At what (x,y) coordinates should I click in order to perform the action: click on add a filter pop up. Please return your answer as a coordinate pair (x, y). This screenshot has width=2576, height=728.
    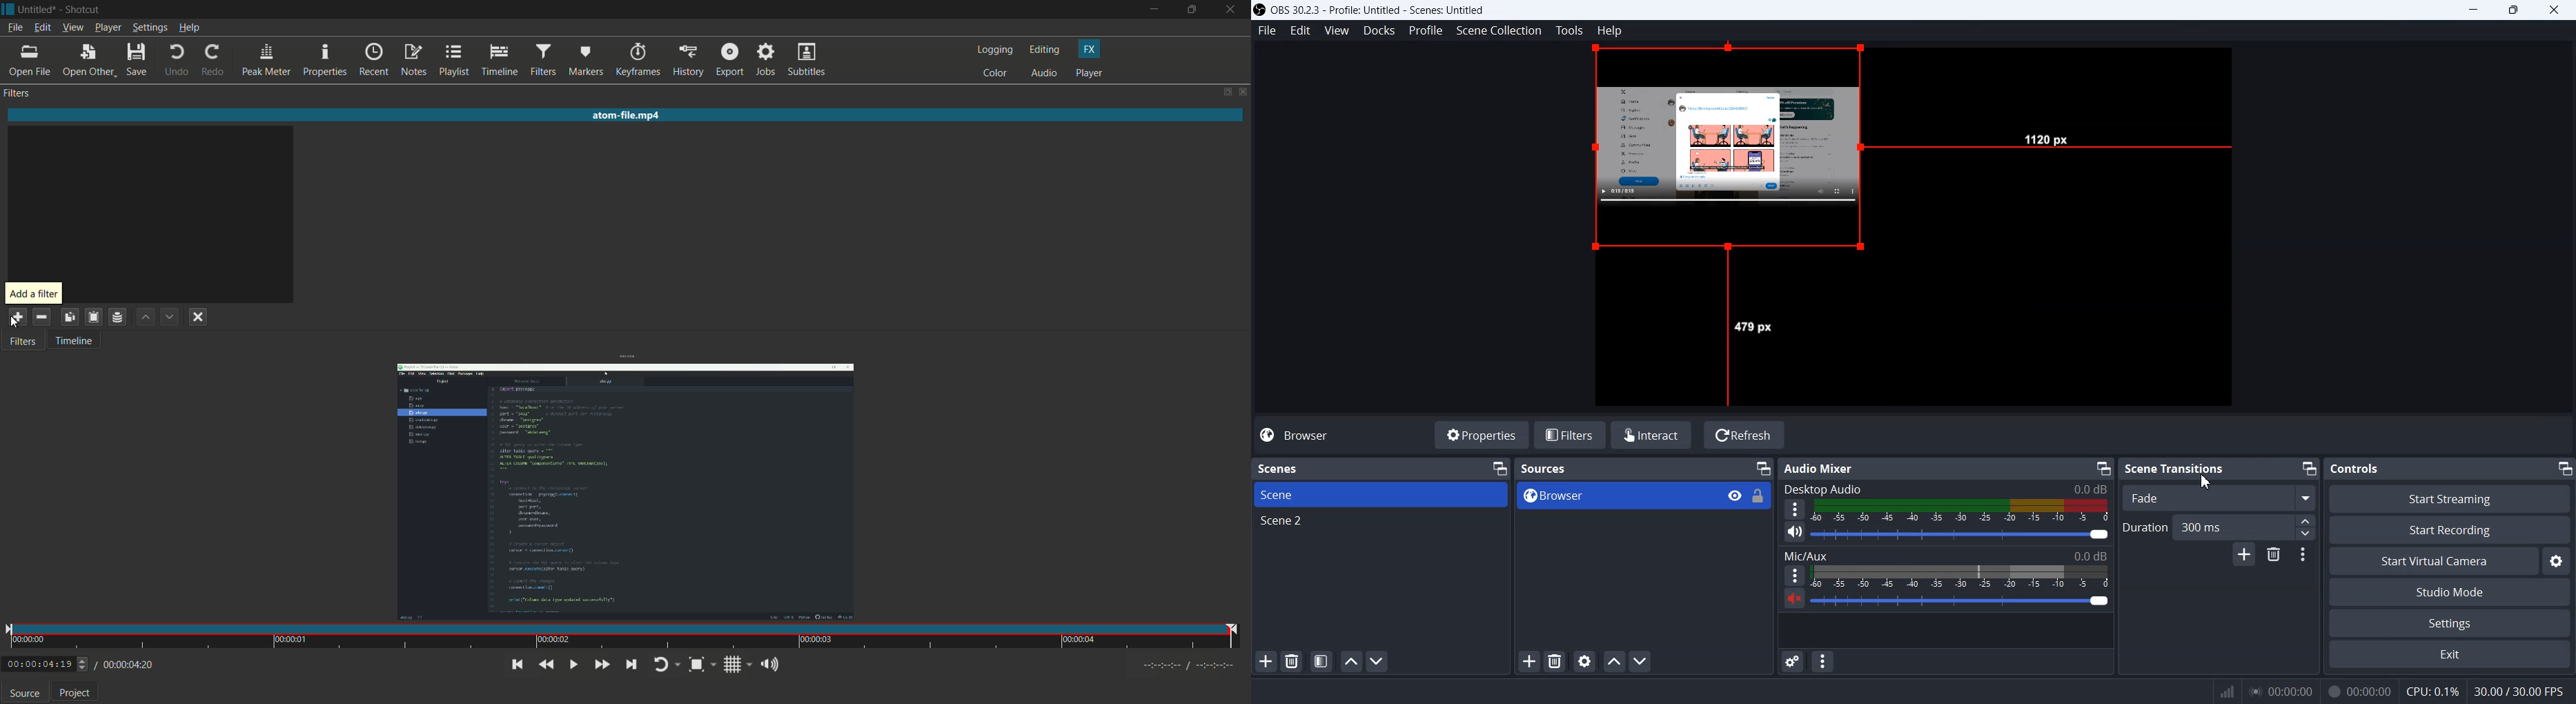
    Looking at the image, I should click on (33, 294).